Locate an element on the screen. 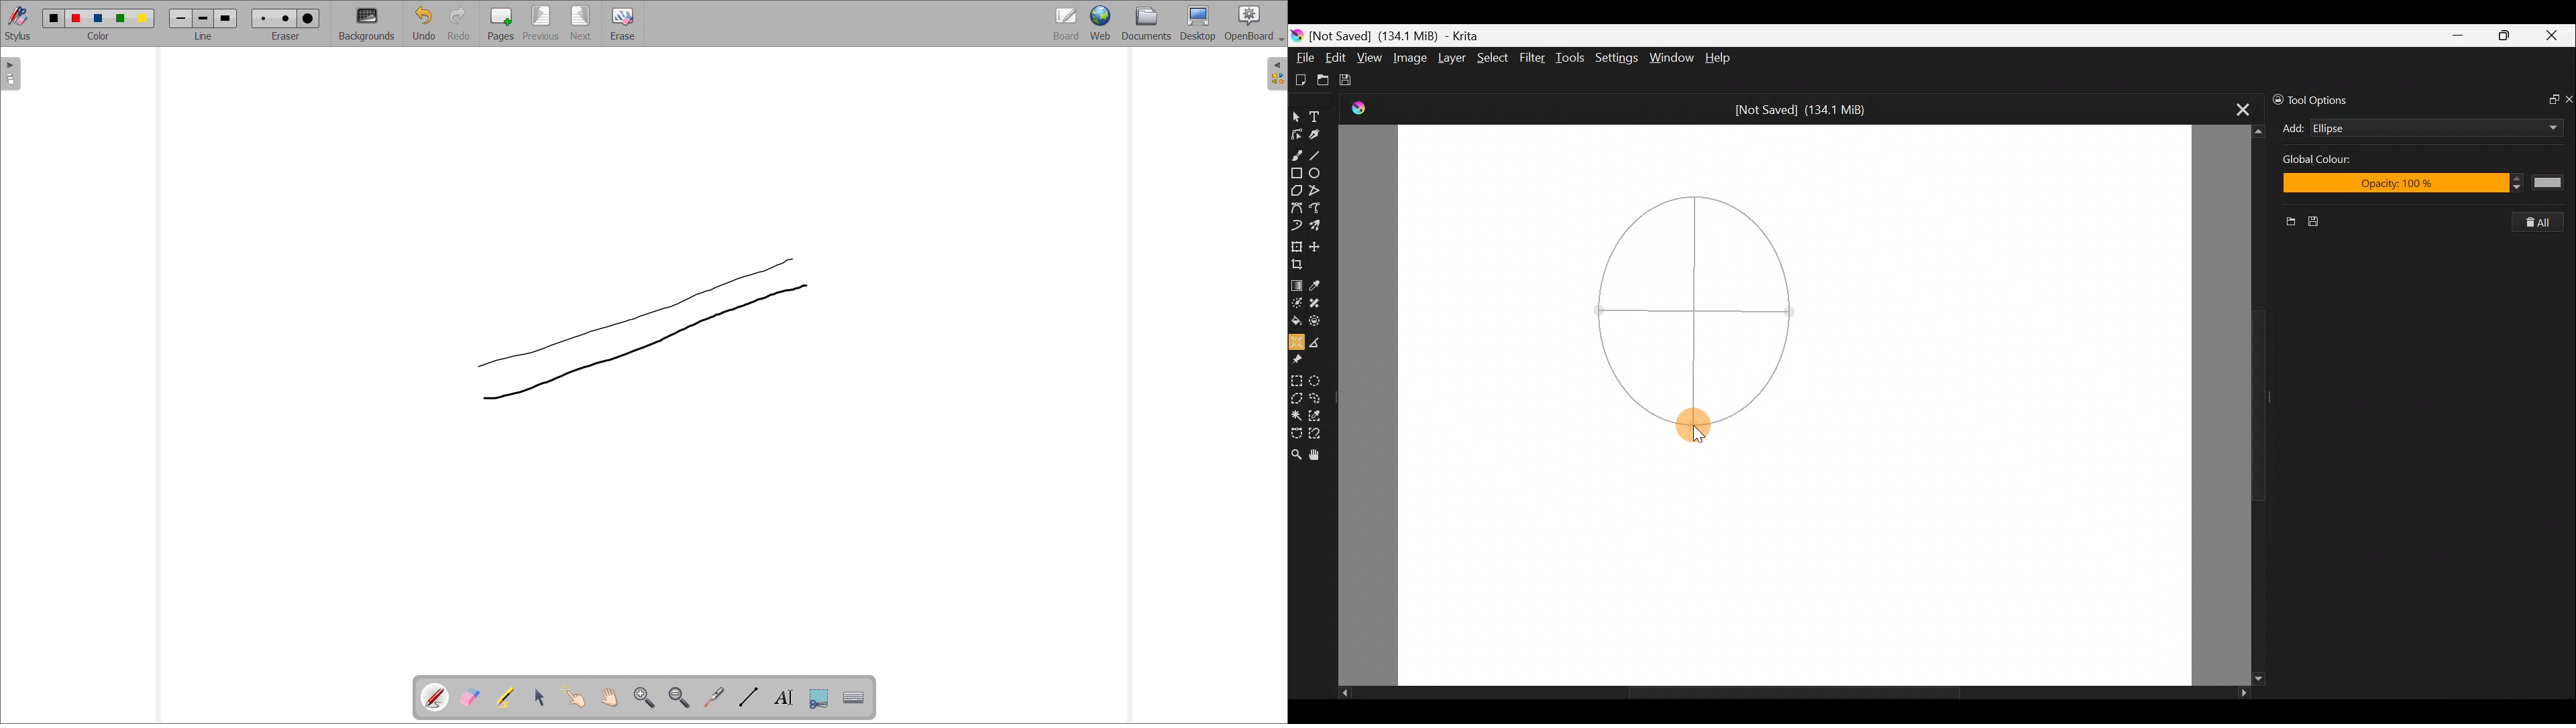  virtual laser pointer is located at coordinates (715, 696).